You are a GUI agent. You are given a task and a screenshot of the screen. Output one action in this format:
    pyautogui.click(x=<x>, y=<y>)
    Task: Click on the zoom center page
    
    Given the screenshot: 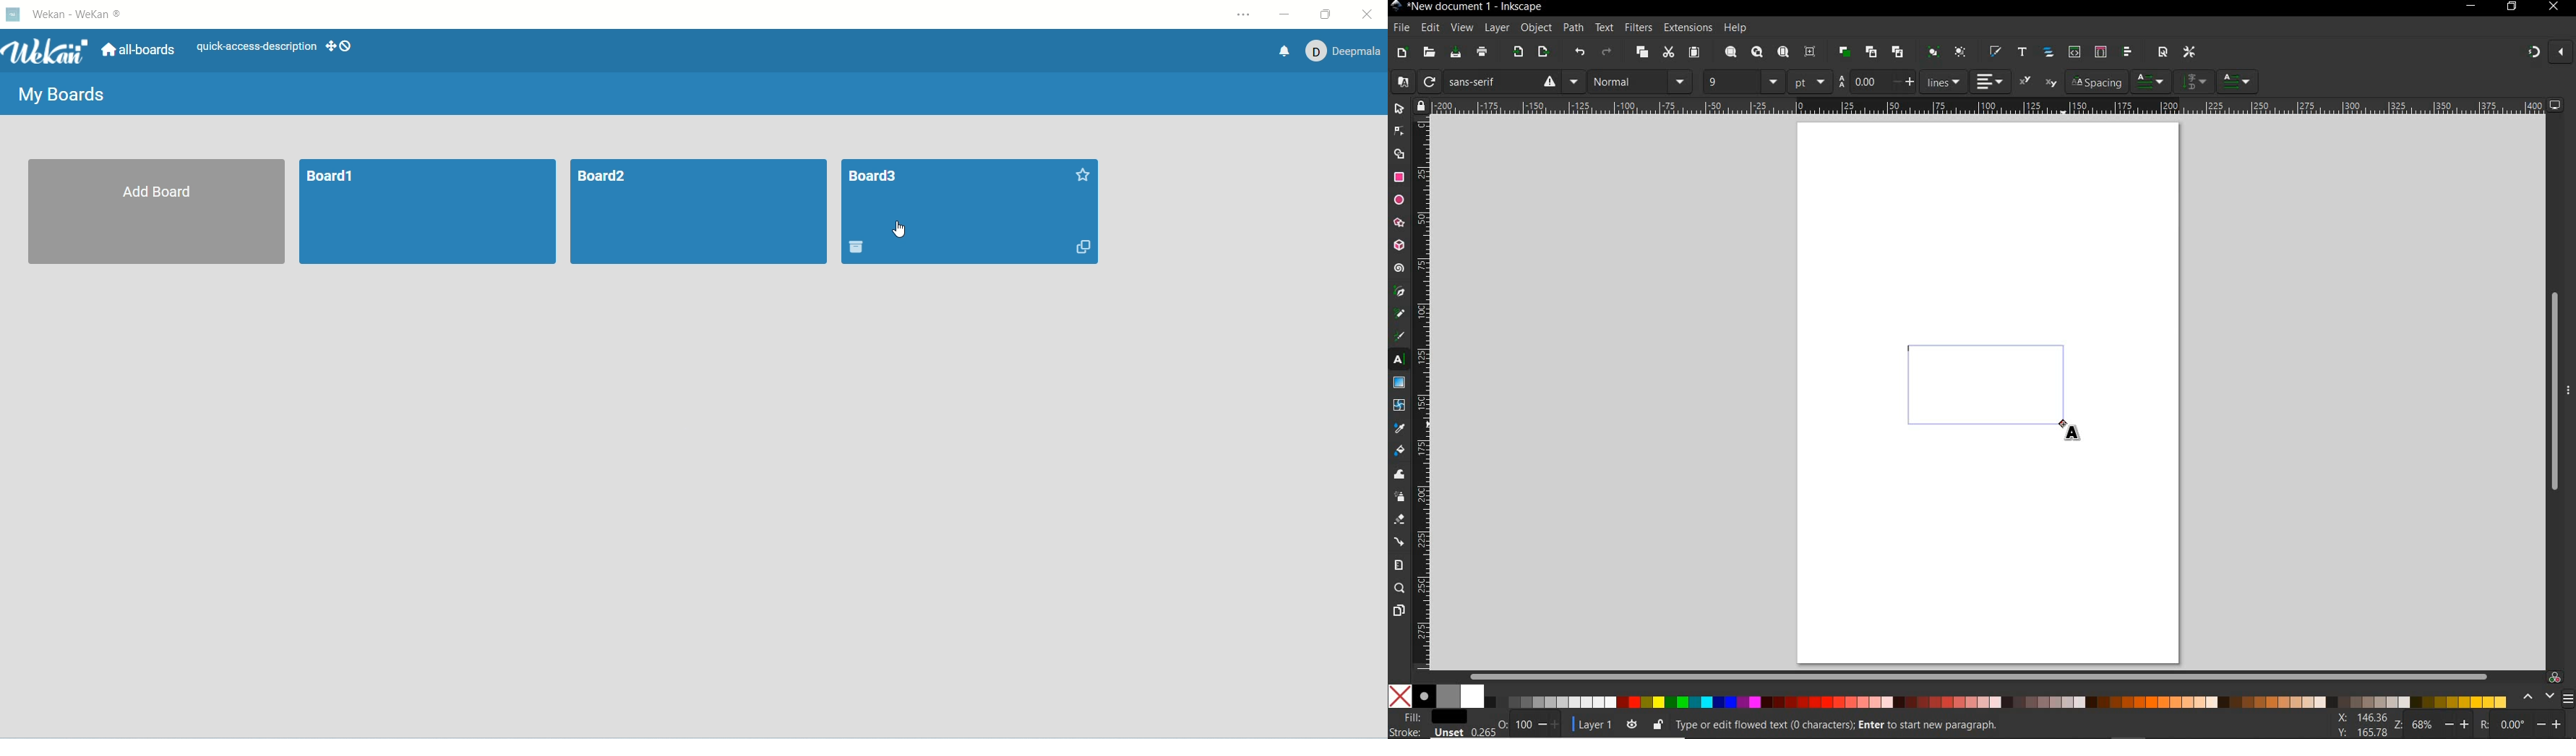 What is the action you would take?
    pyautogui.click(x=1811, y=52)
    